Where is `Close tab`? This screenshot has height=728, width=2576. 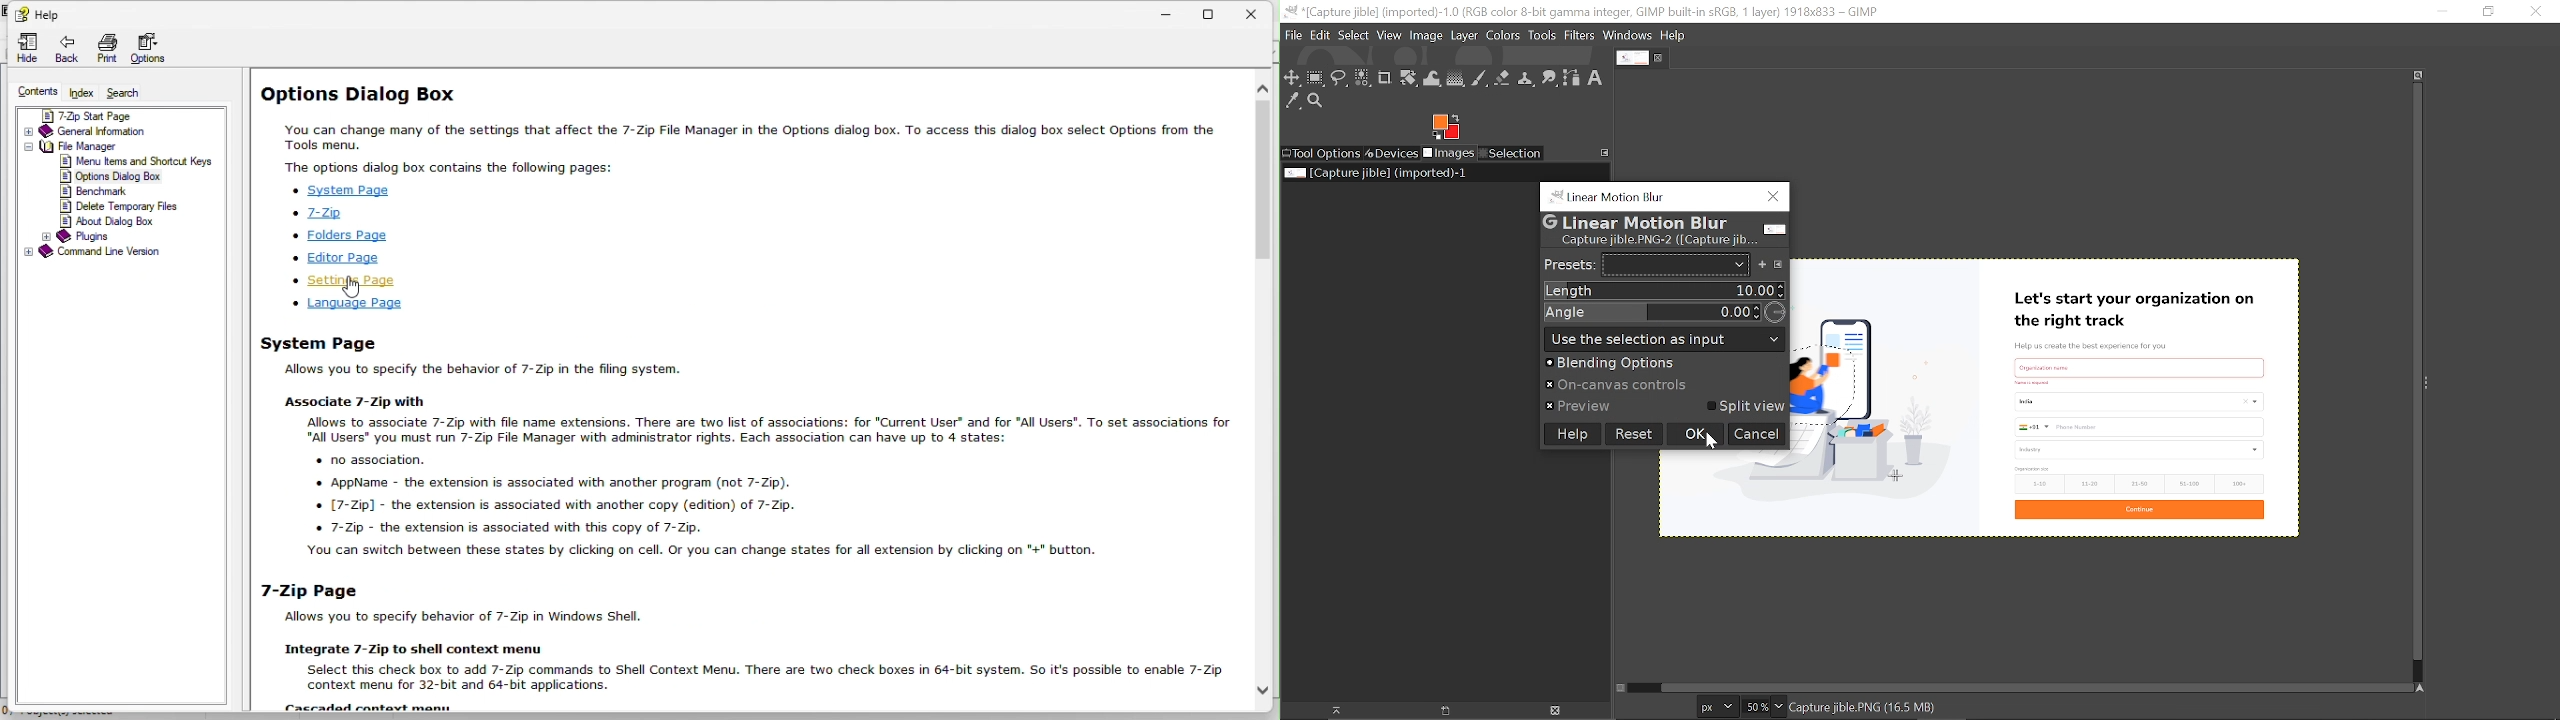 Close tab is located at coordinates (1661, 58).